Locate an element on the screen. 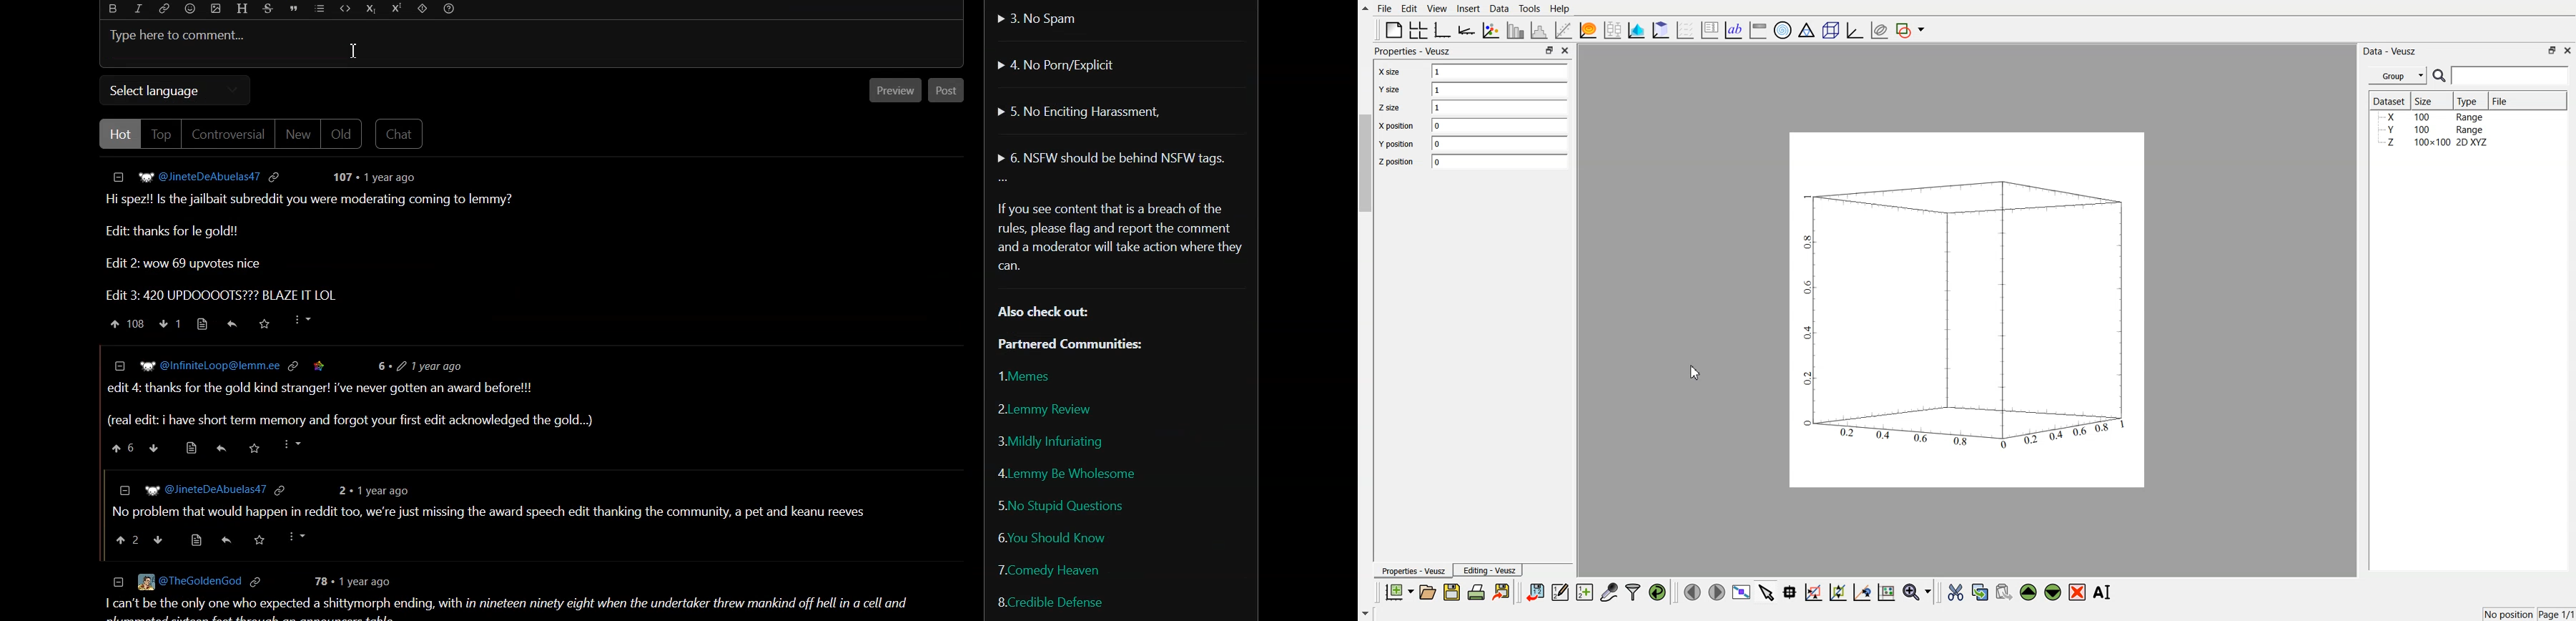 The height and width of the screenshot is (644, 2576). Reload linked dataset is located at coordinates (1657, 592).